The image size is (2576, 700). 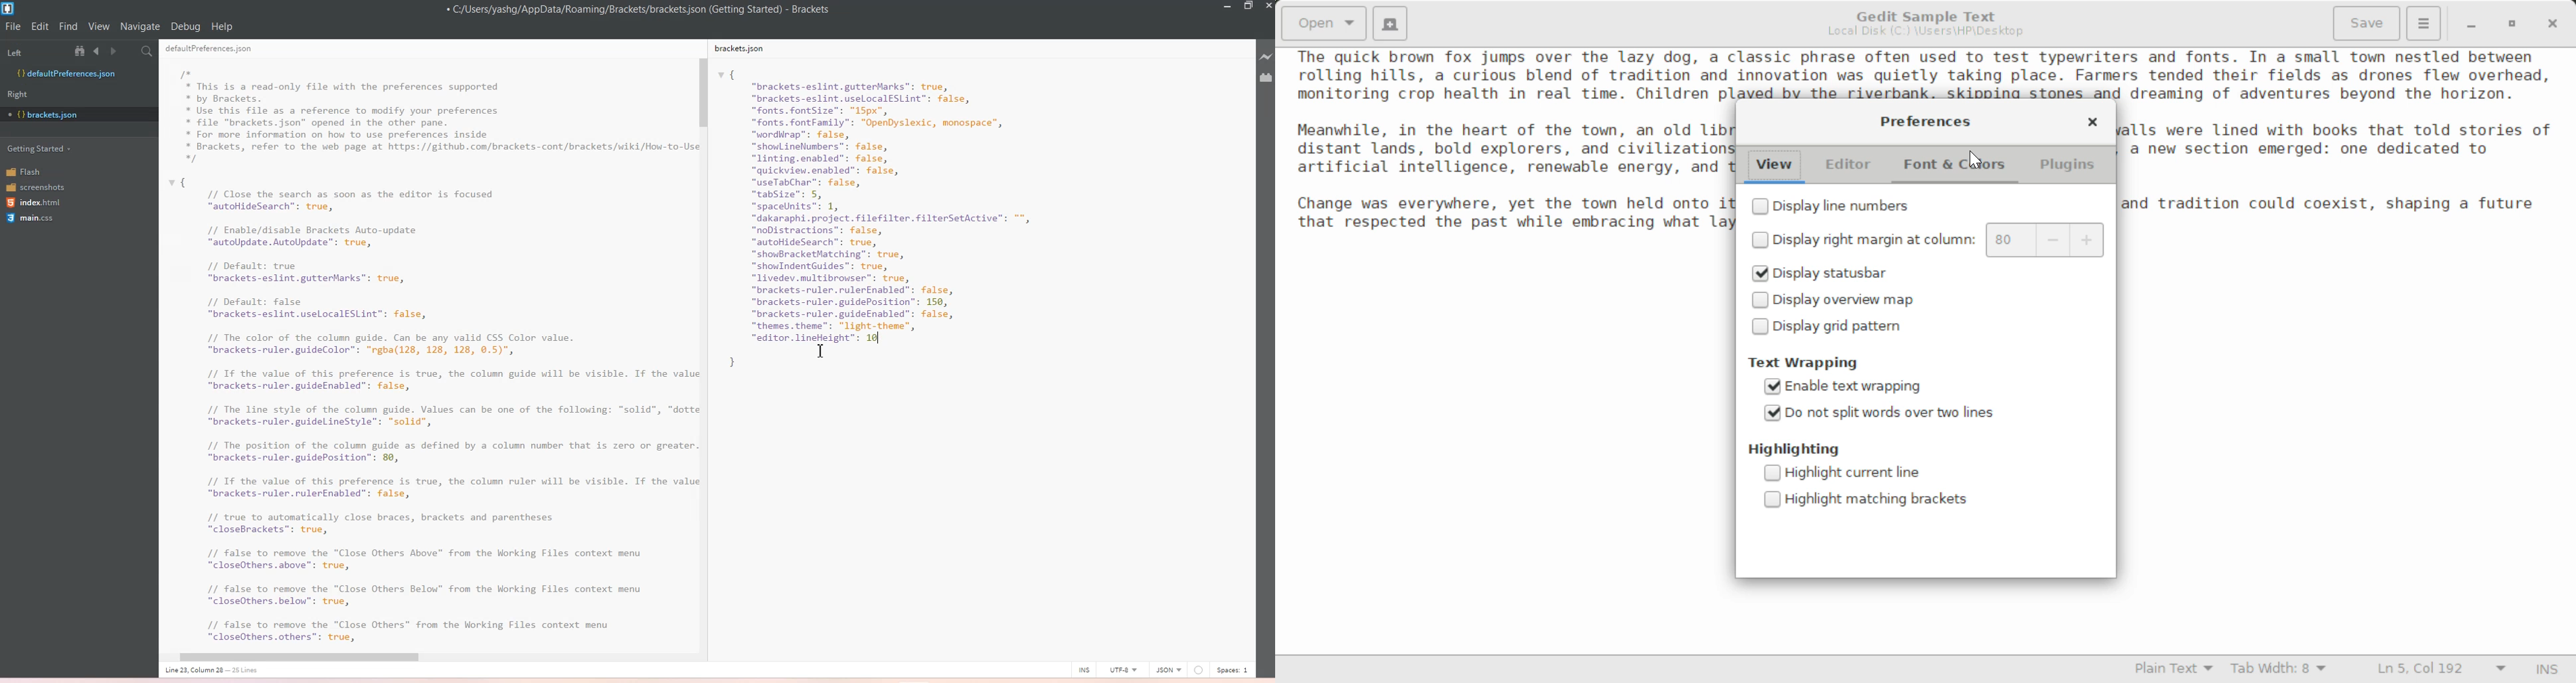 I want to click on Spaces, so click(x=1234, y=670).